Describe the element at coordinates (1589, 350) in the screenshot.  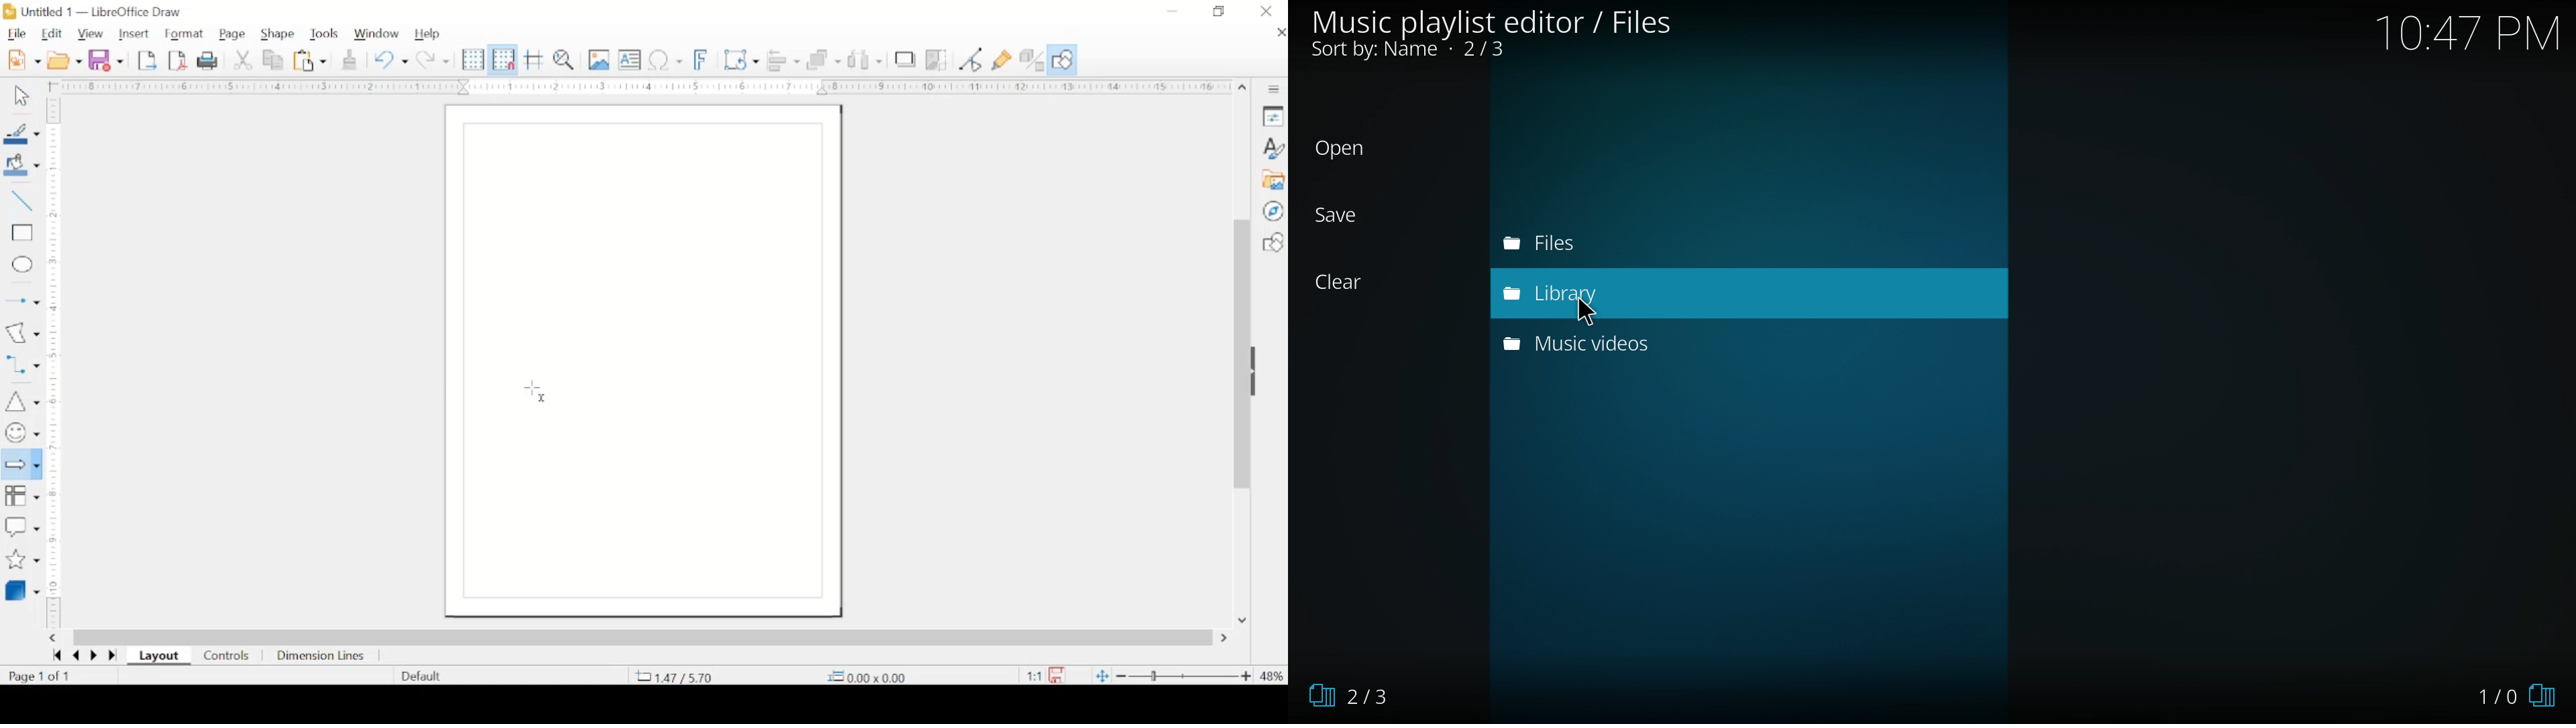
I see `music videos` at that location.